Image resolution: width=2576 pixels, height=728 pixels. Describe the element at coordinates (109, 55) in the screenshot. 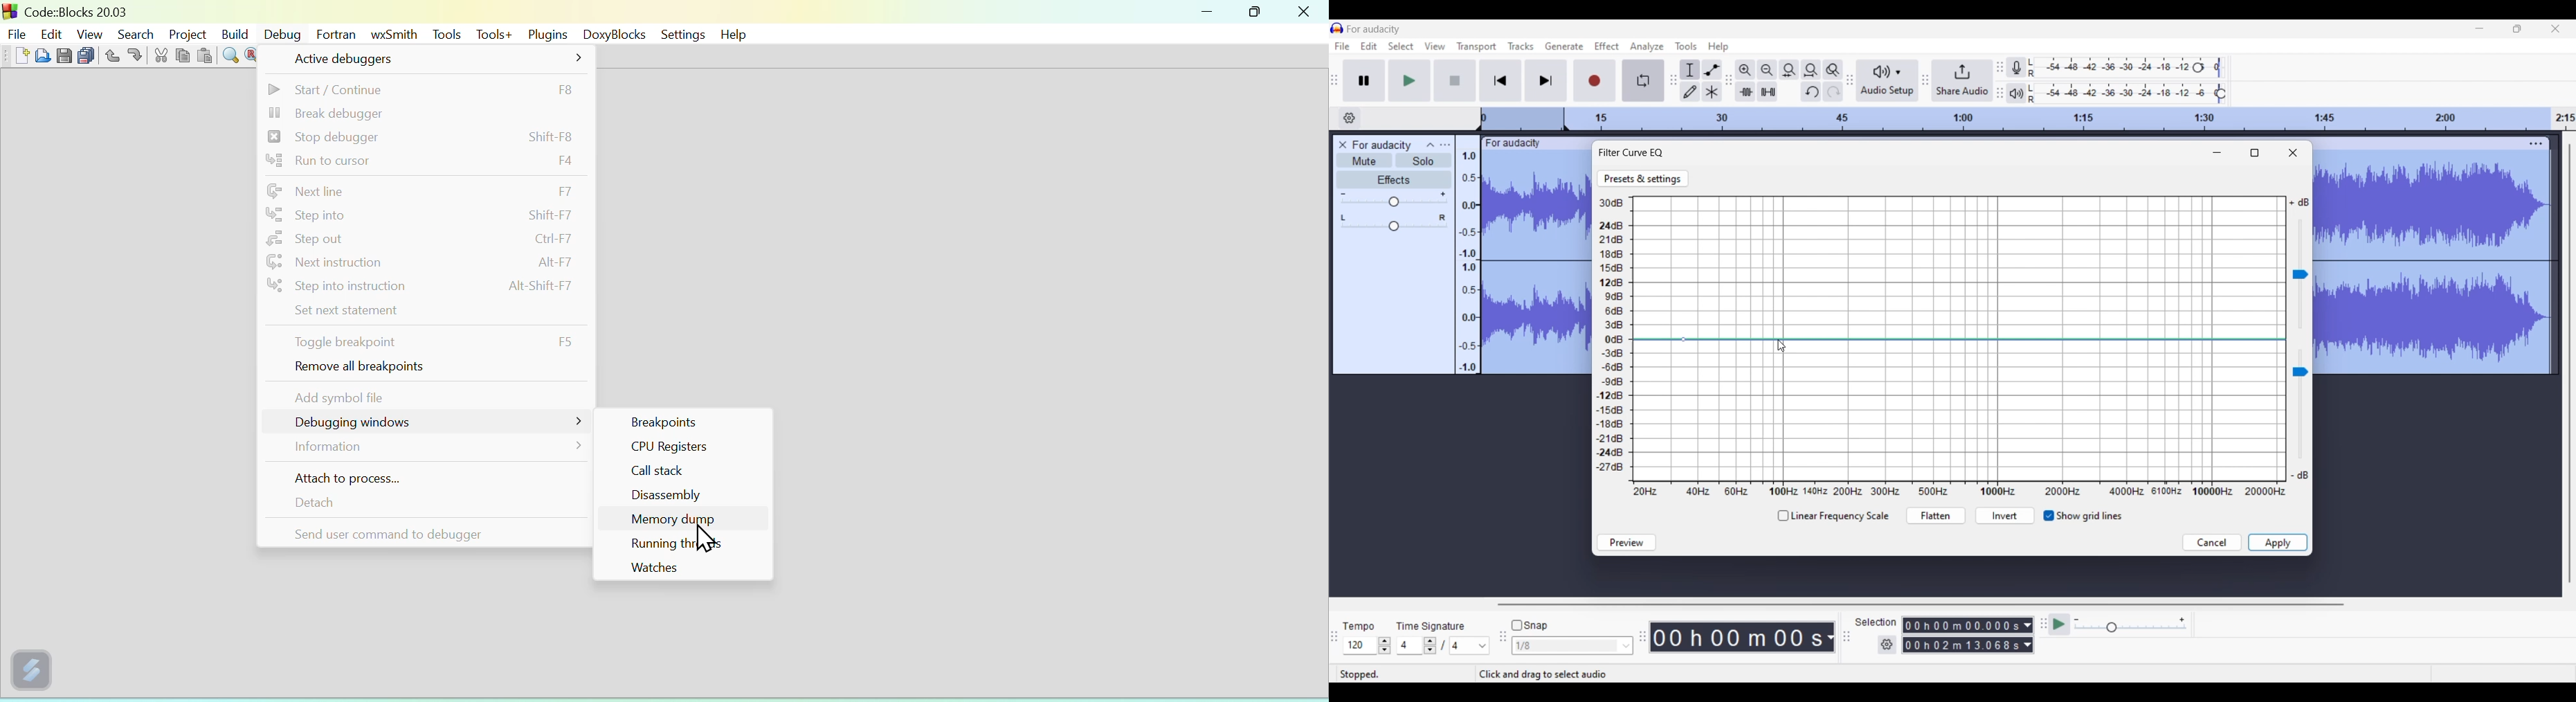

I see `undo` at that location.